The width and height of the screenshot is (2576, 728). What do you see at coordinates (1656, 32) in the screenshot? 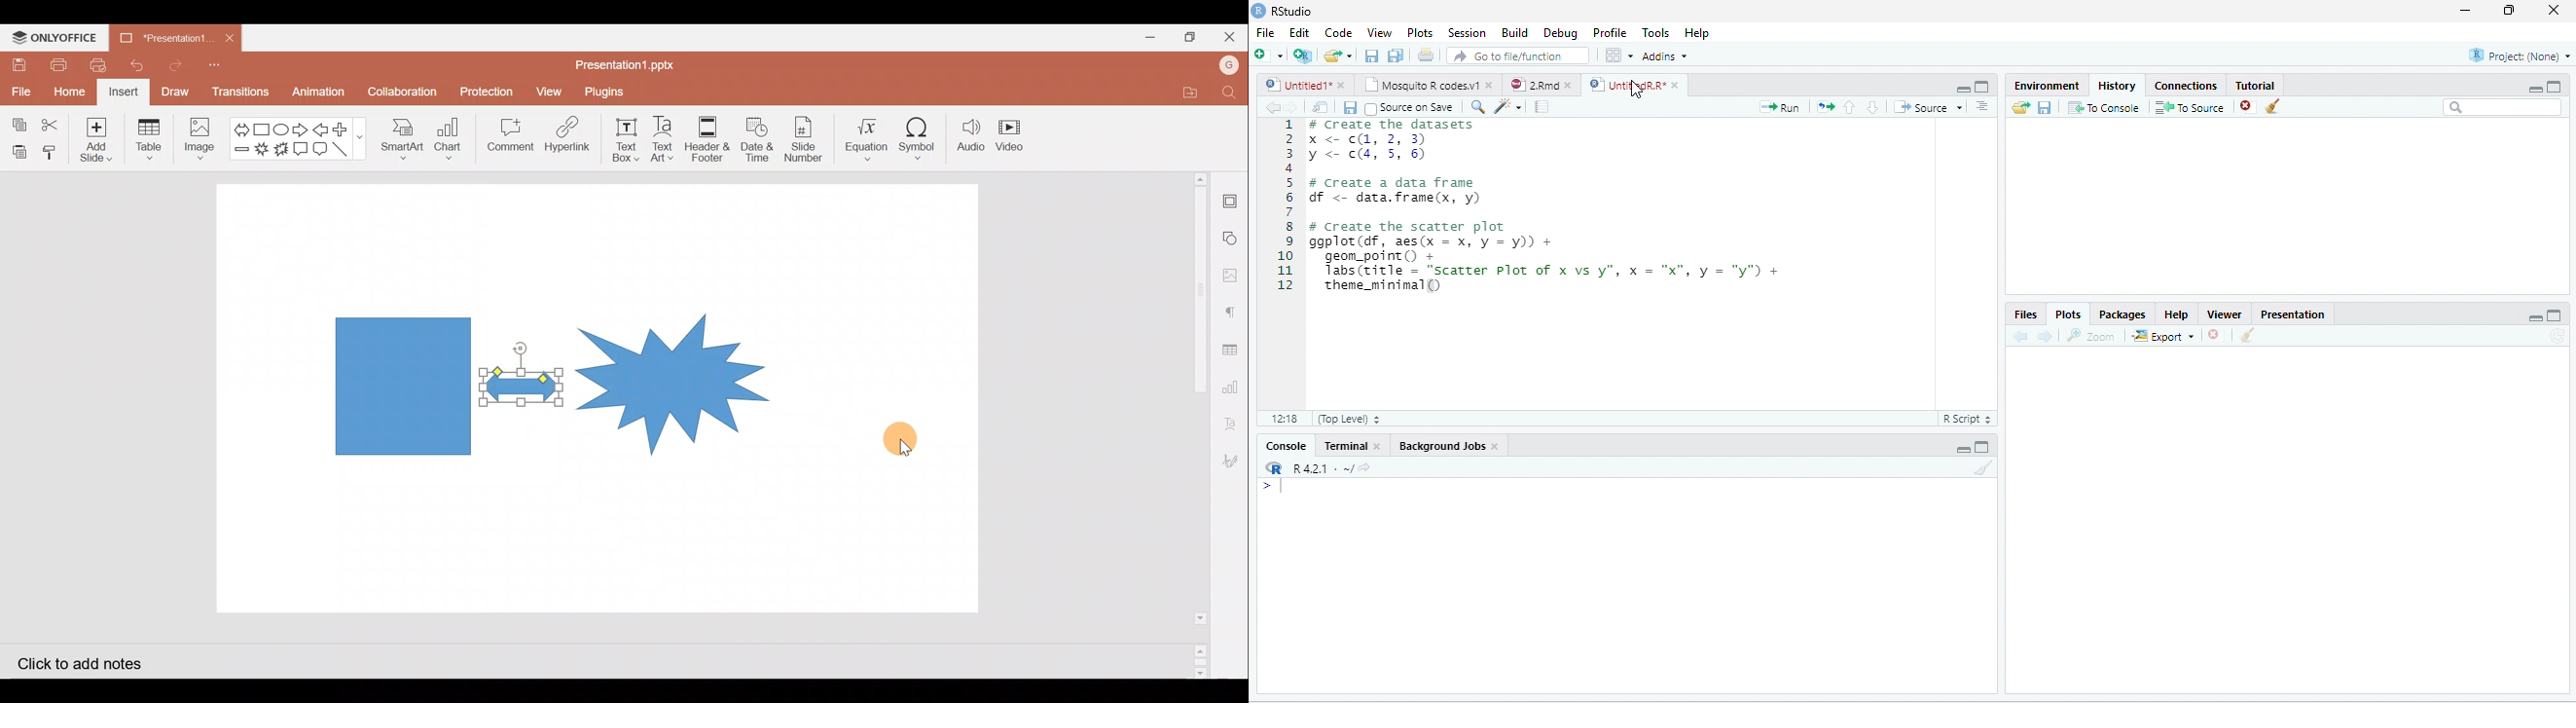
I see `Tools` at bounding box center [1656, 32].